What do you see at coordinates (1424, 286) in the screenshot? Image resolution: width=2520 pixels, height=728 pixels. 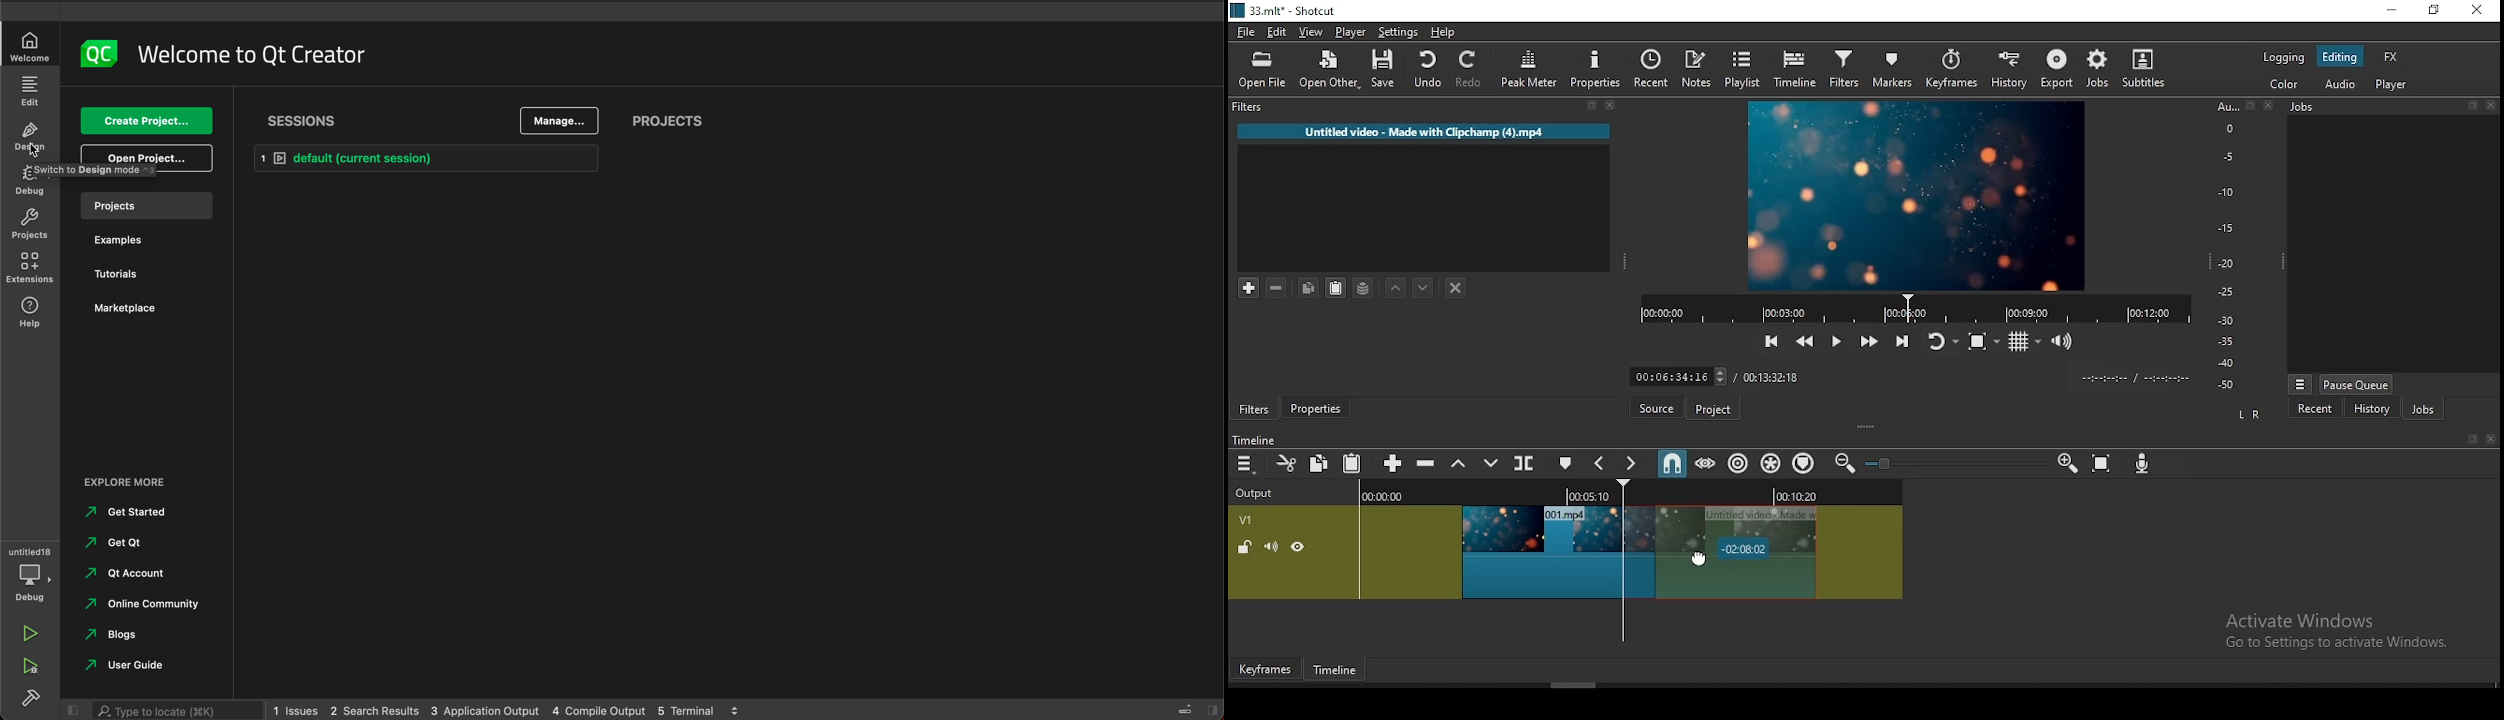 I see `move filter down` at bounding box center [1424, 286].